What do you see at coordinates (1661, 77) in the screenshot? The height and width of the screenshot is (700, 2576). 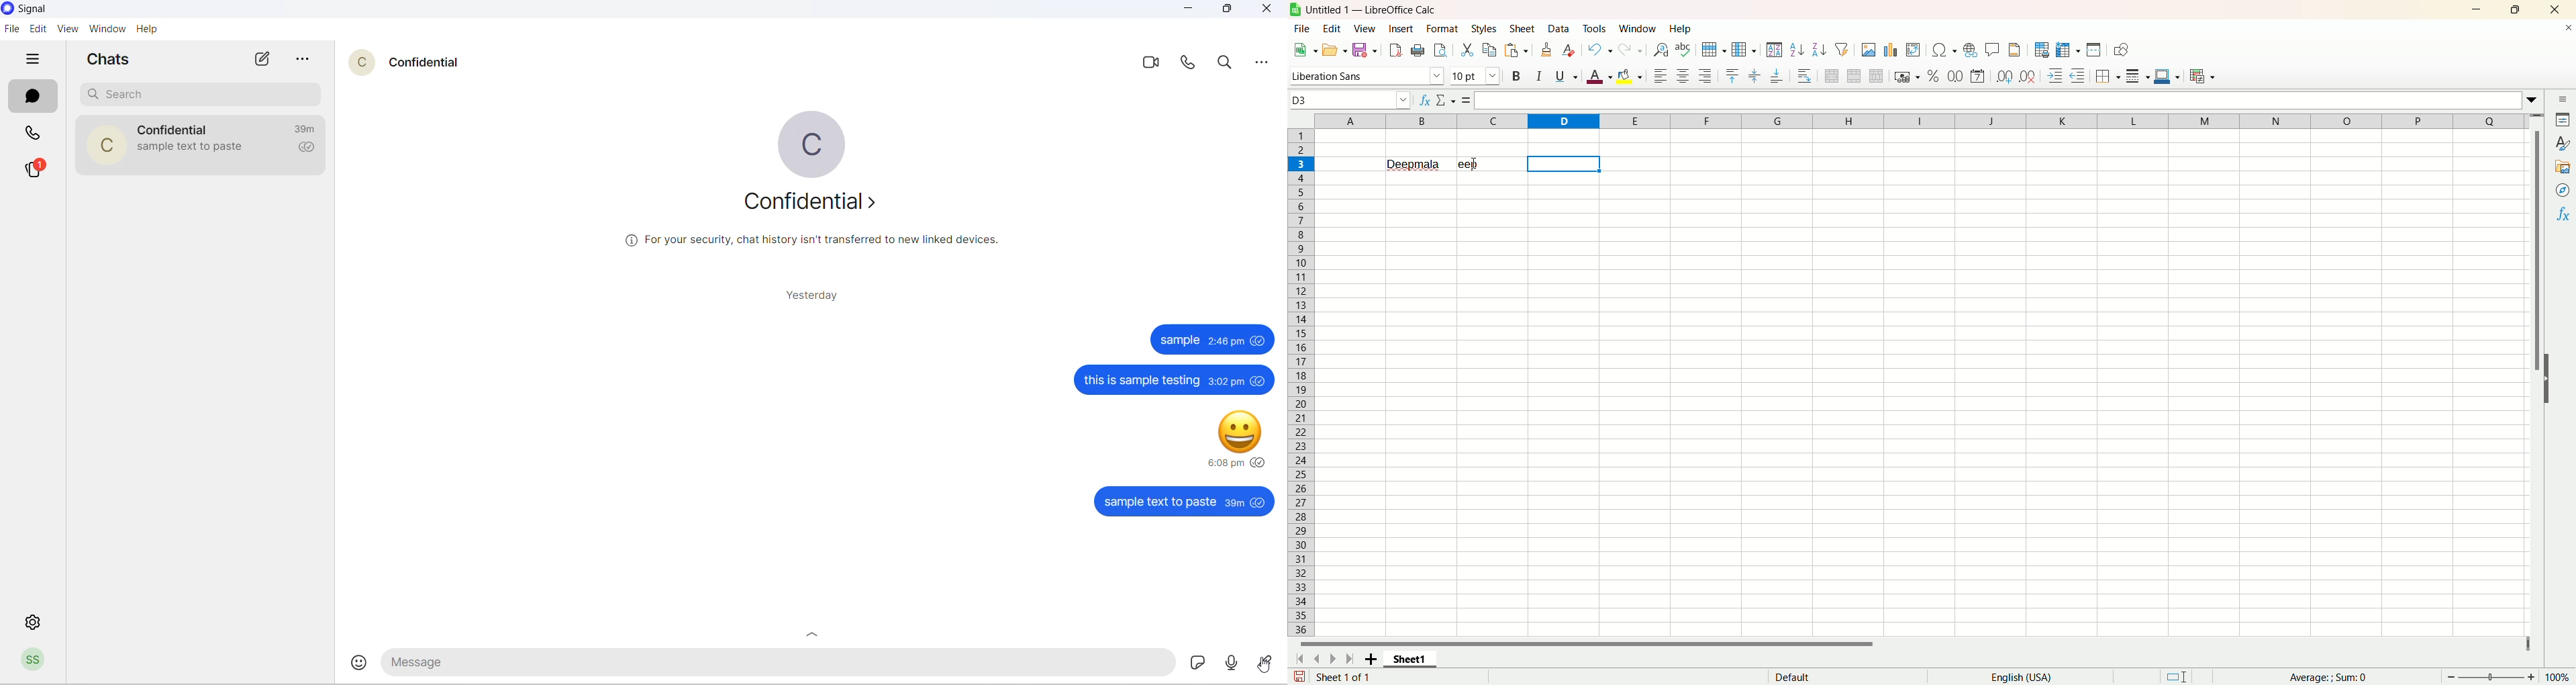 I see `align left` at bounding box center [1661, 77].